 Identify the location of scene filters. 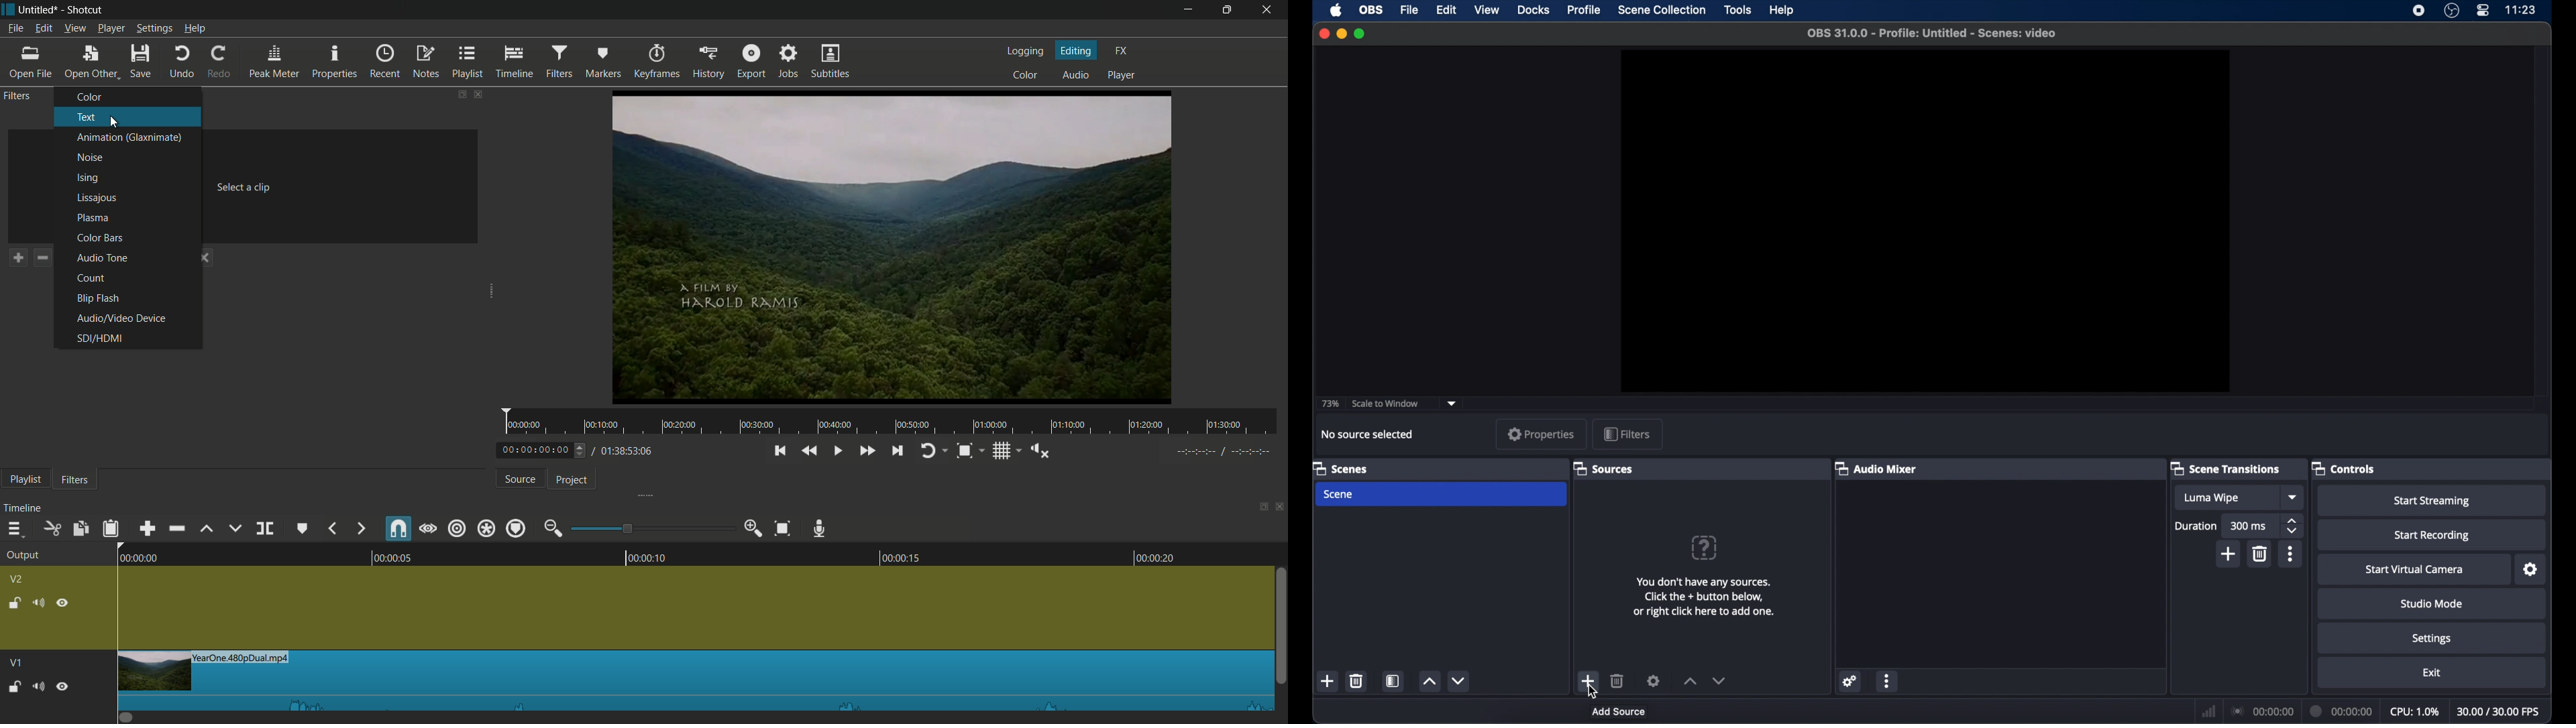
(1394, 681).